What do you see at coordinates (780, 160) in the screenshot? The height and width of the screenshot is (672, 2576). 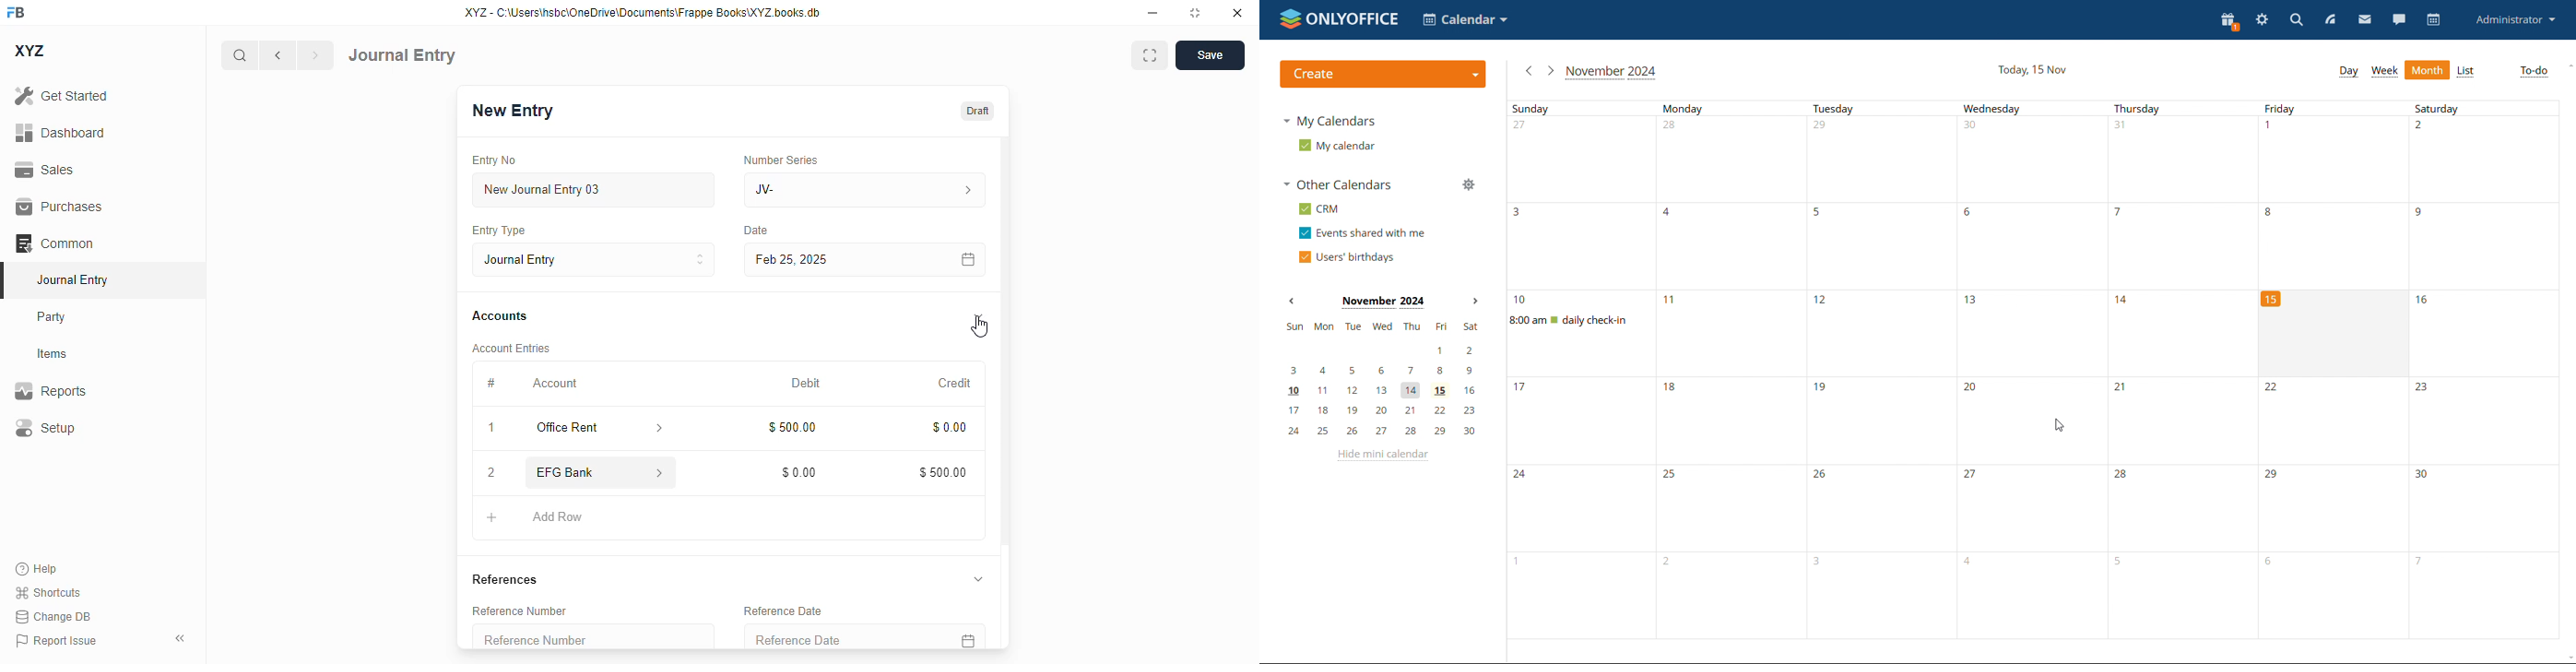 I see `number series` at bounding box center [780, 160].